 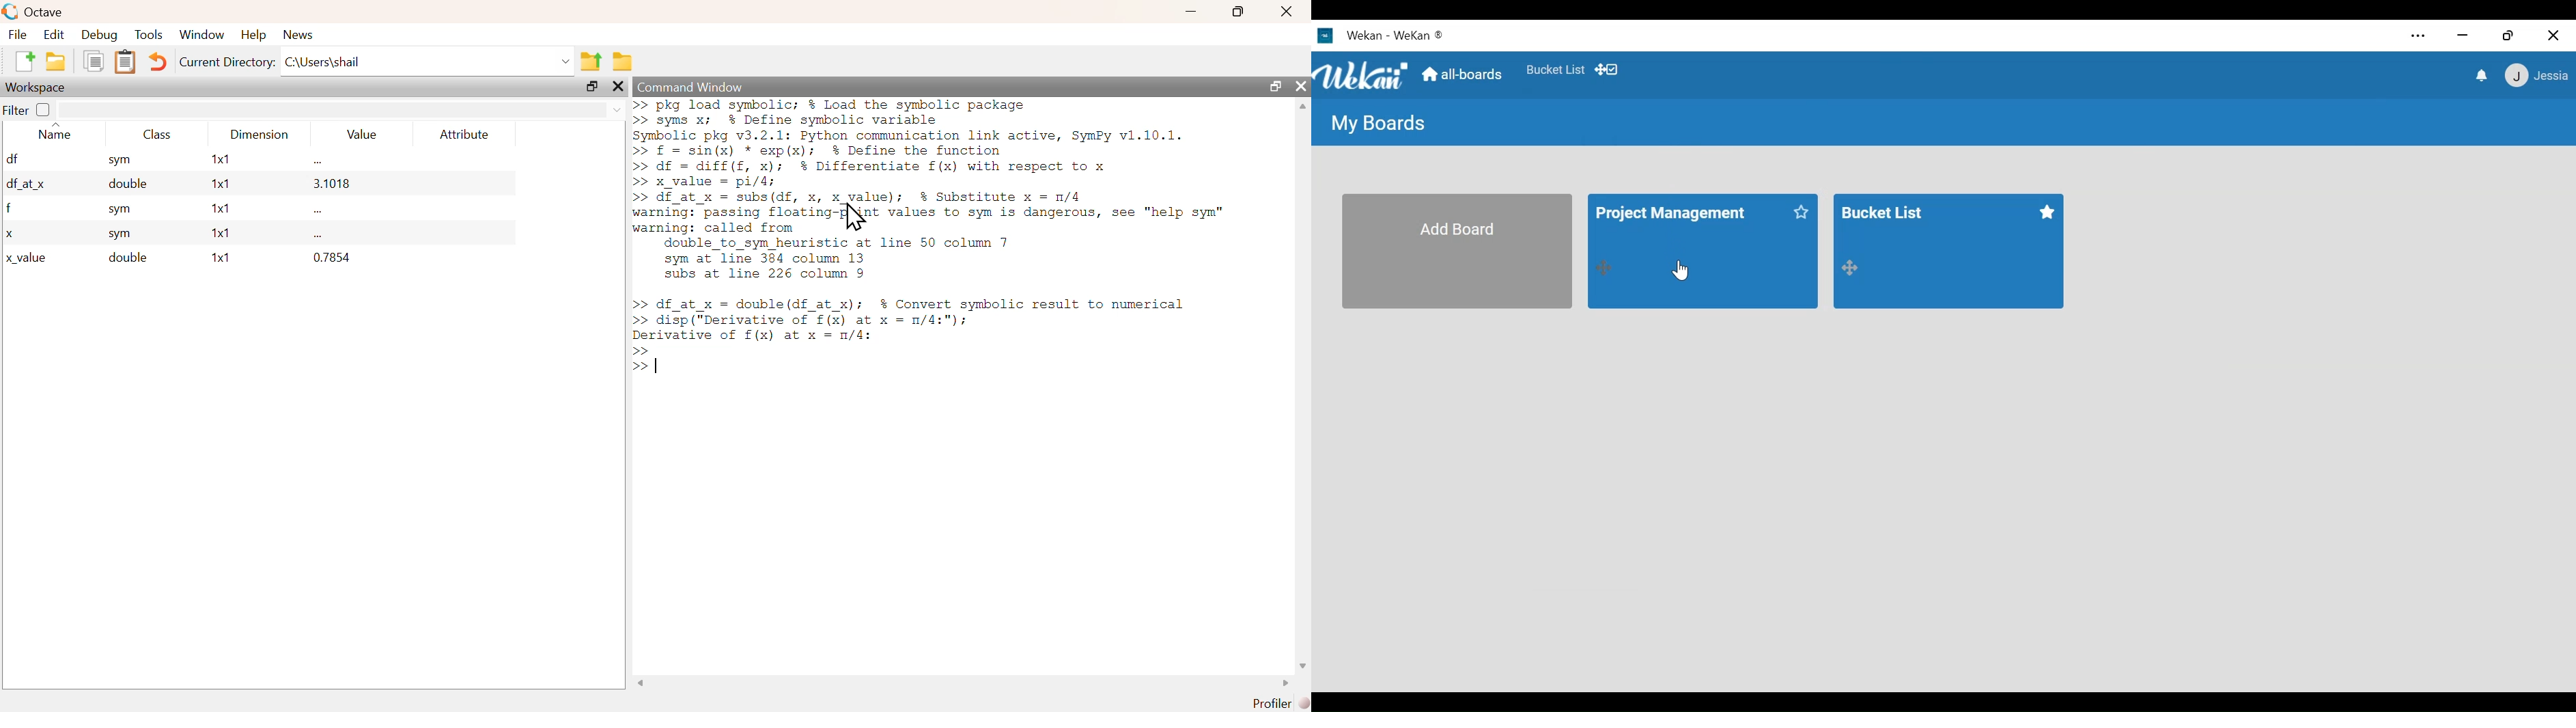 What do you see at coordinates (1558, 70) in the screenshot?
I see `Favorites` at bounding box center [1558, 70].